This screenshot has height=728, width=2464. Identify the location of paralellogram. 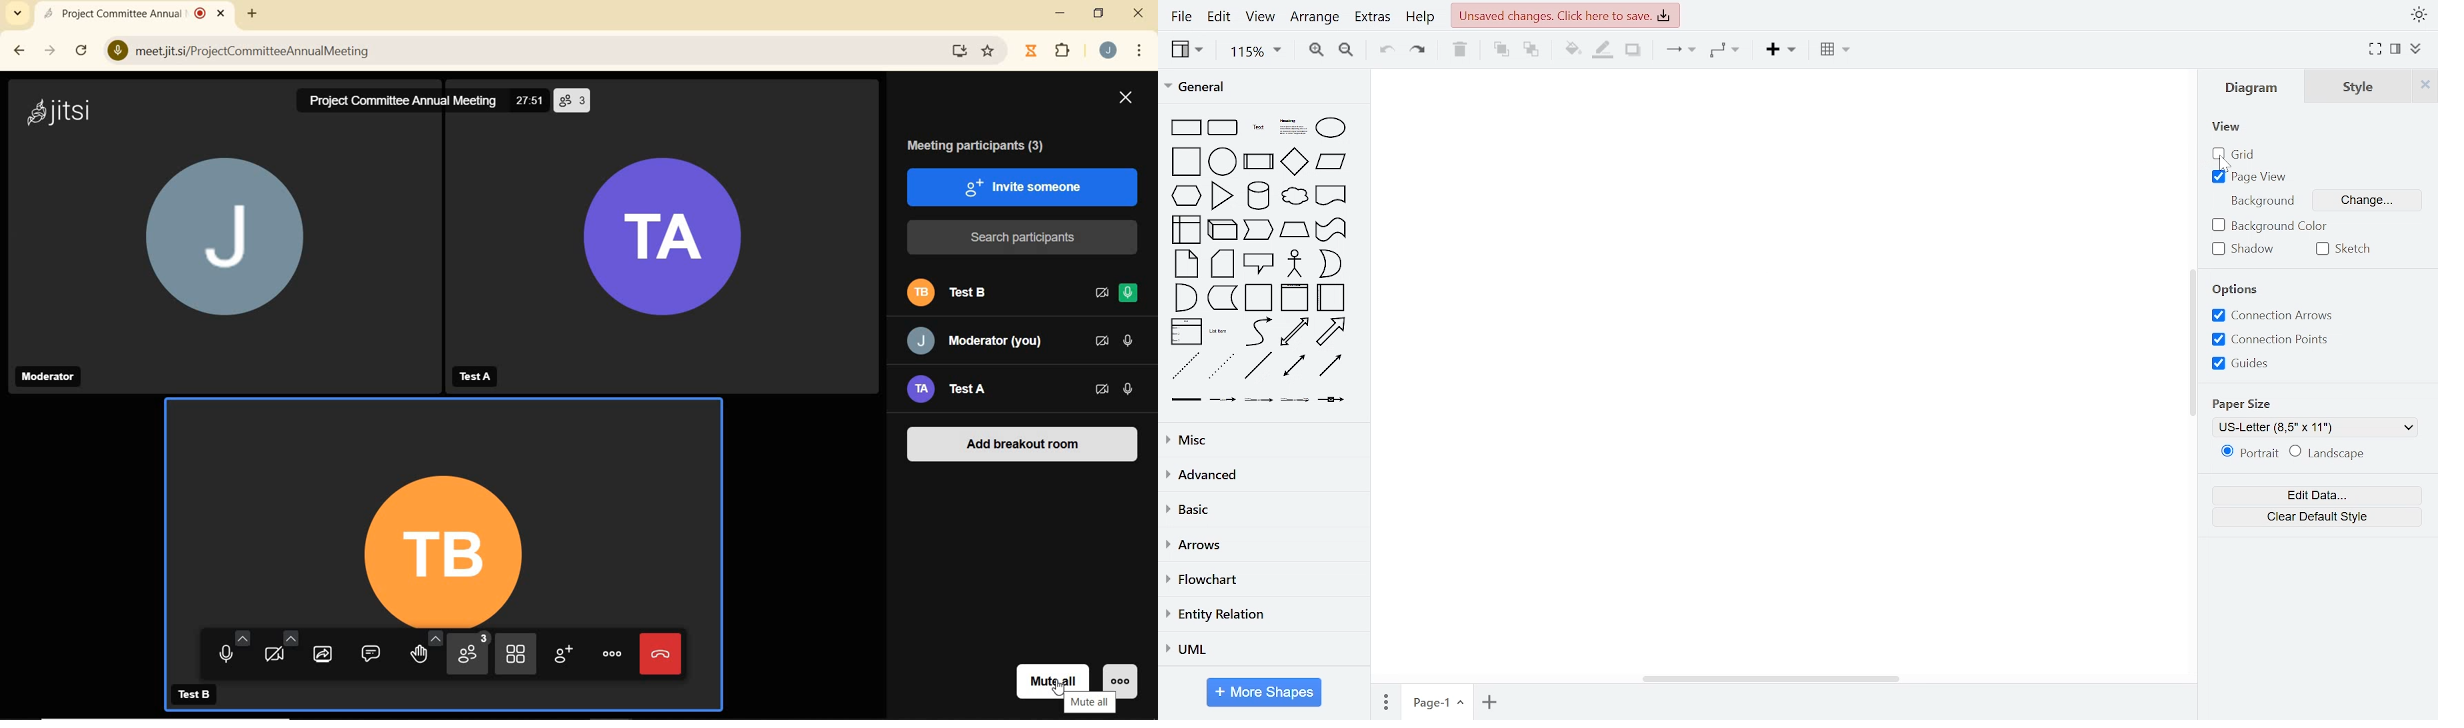
(1333, 160).